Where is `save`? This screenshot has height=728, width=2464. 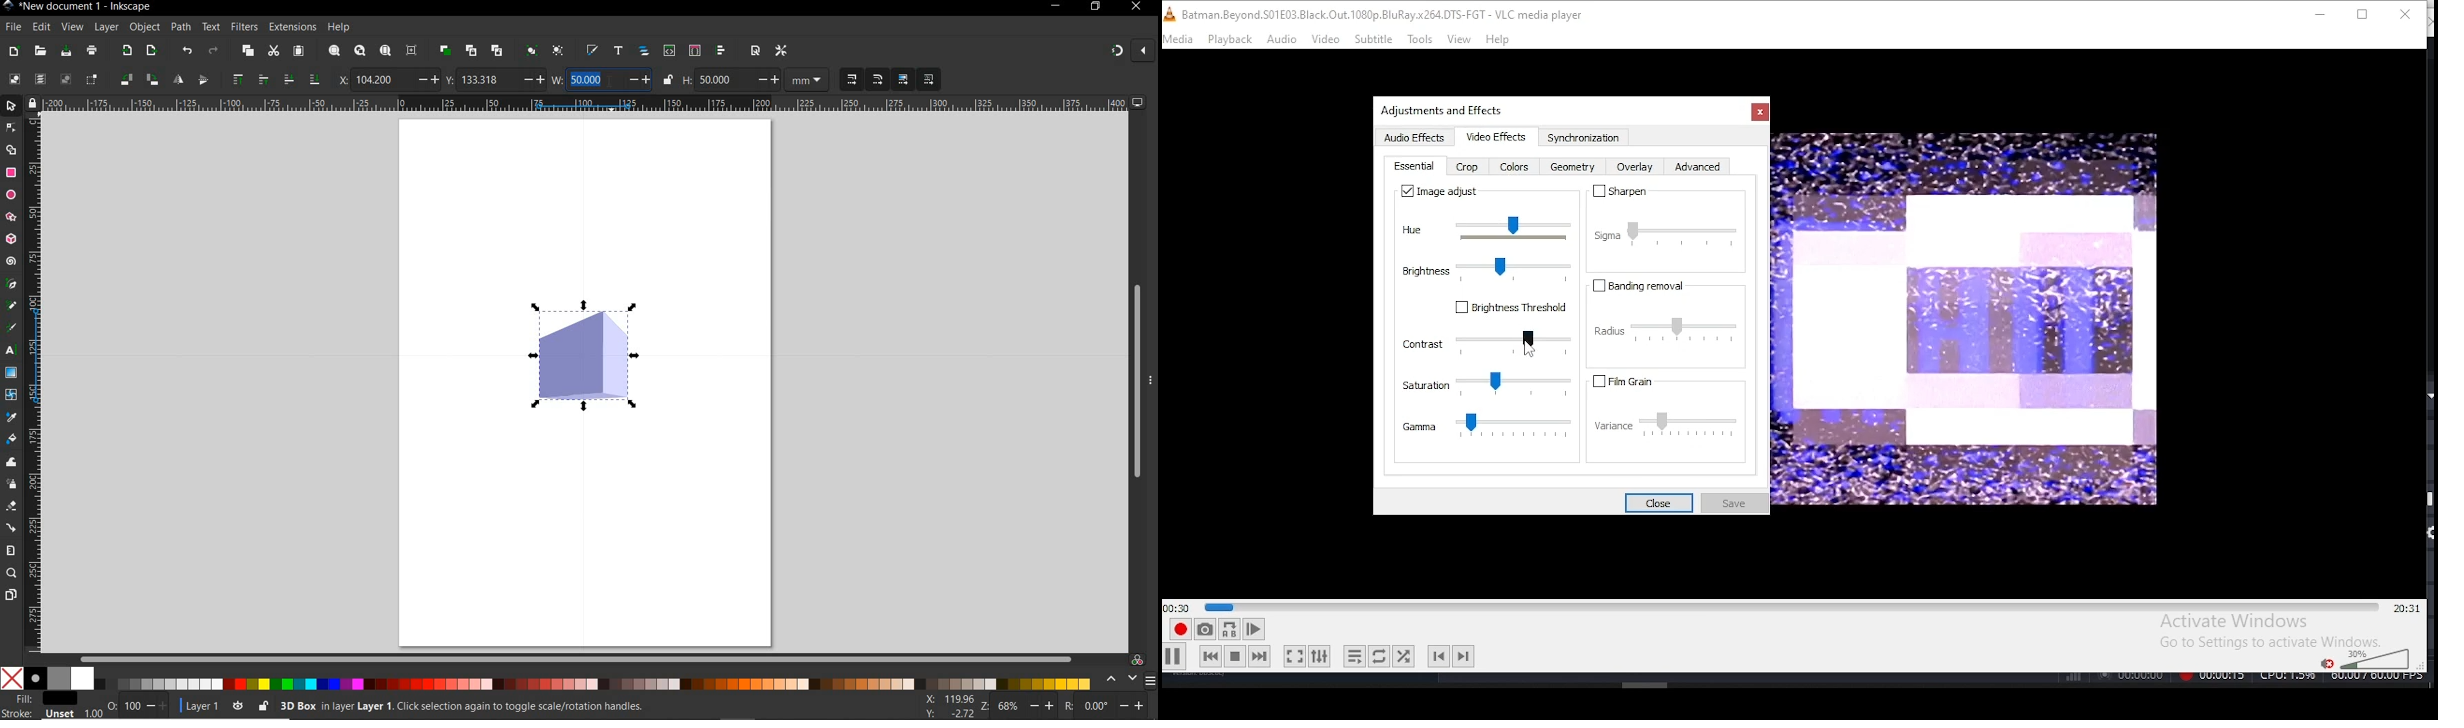 save is located at coordinates (66, 50).